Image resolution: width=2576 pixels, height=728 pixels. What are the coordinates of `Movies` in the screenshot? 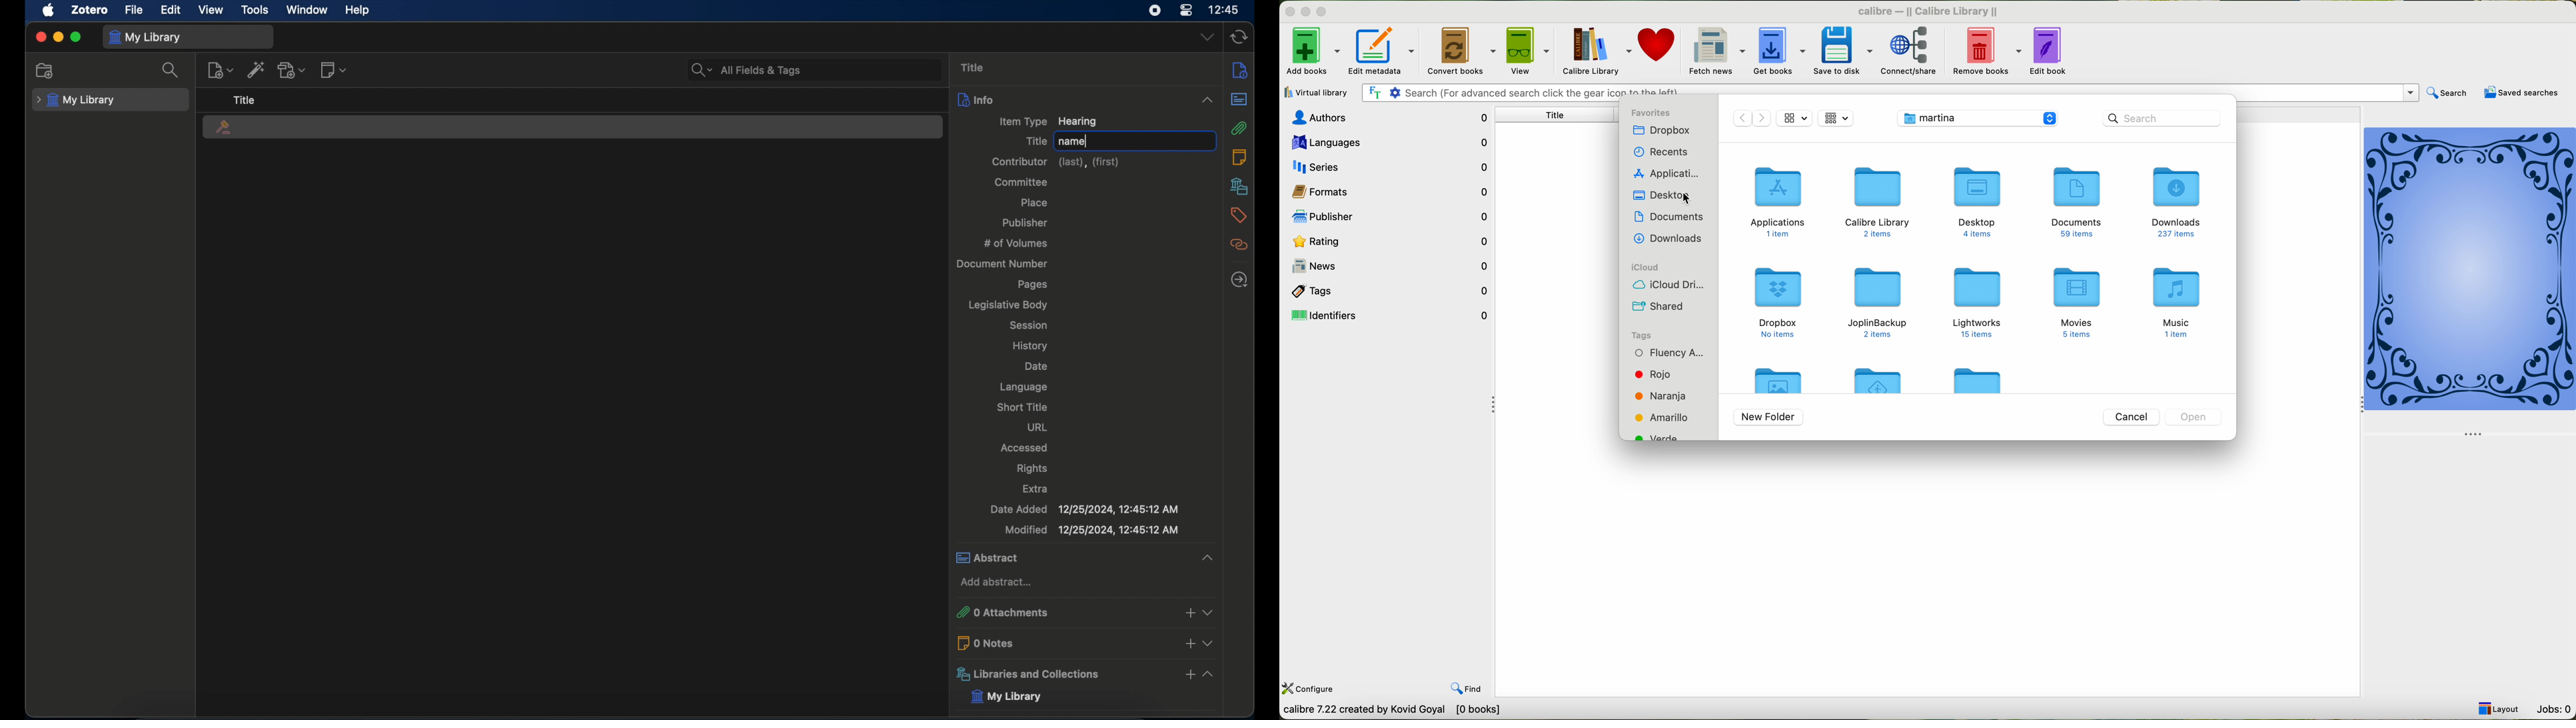 It's located at (2077, 299).